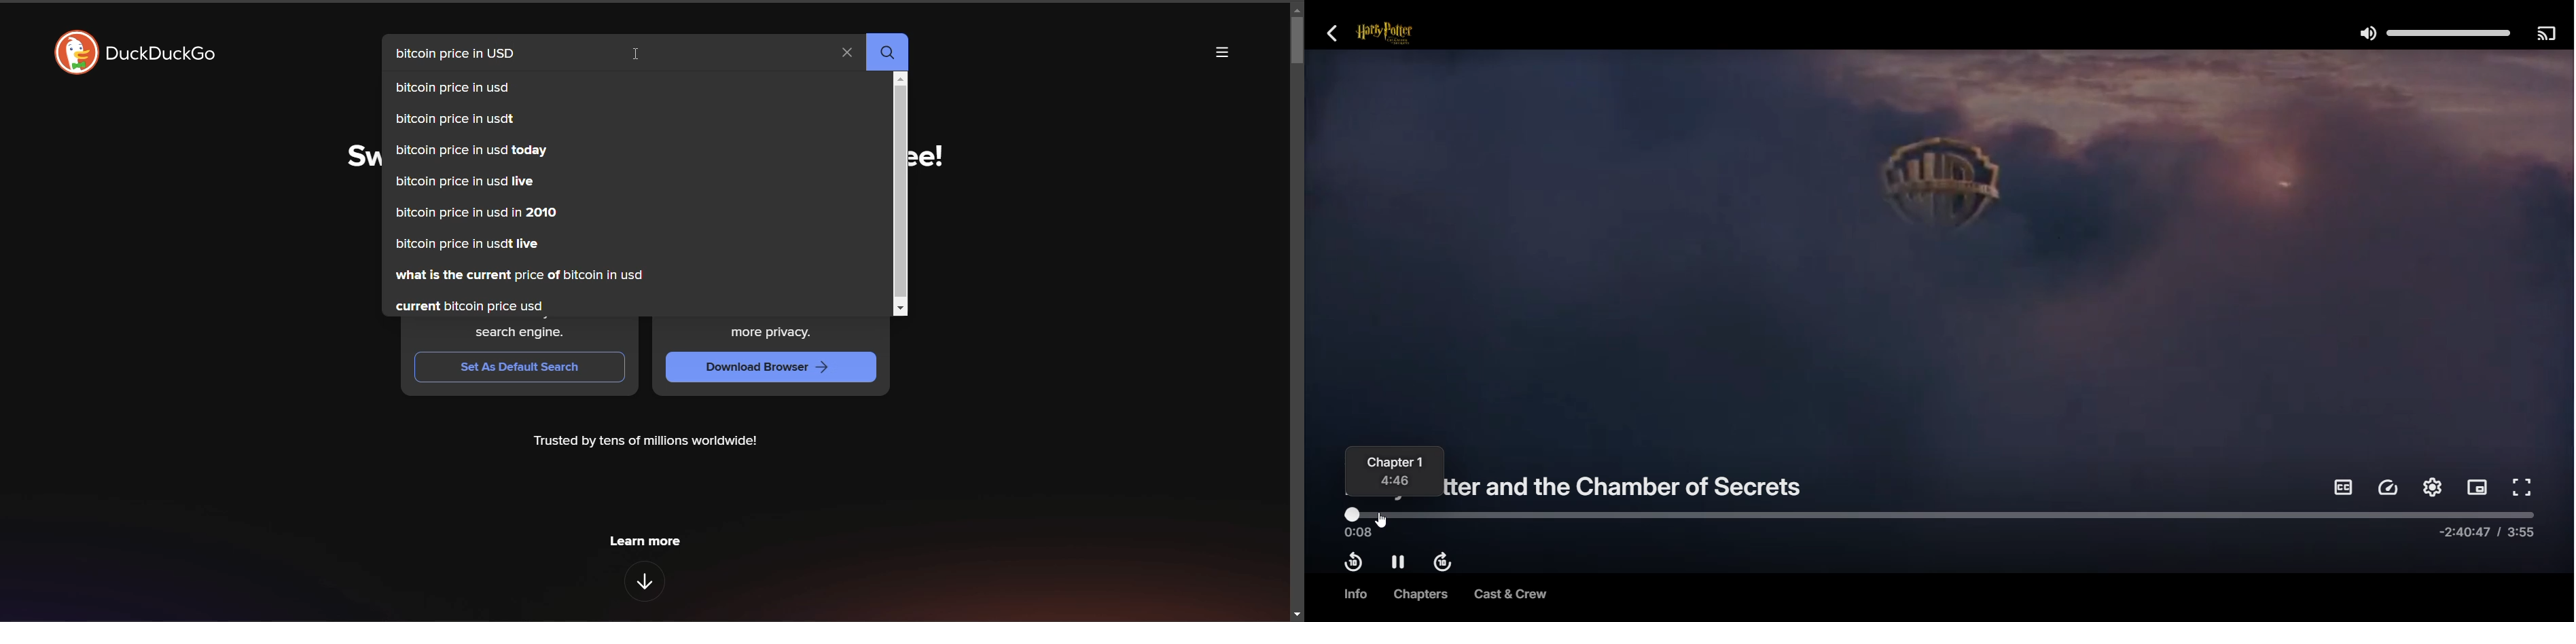  What do you see at coordinates (890, 52) in the screenshot?
I see `search button` at bounding box center [890, 52].